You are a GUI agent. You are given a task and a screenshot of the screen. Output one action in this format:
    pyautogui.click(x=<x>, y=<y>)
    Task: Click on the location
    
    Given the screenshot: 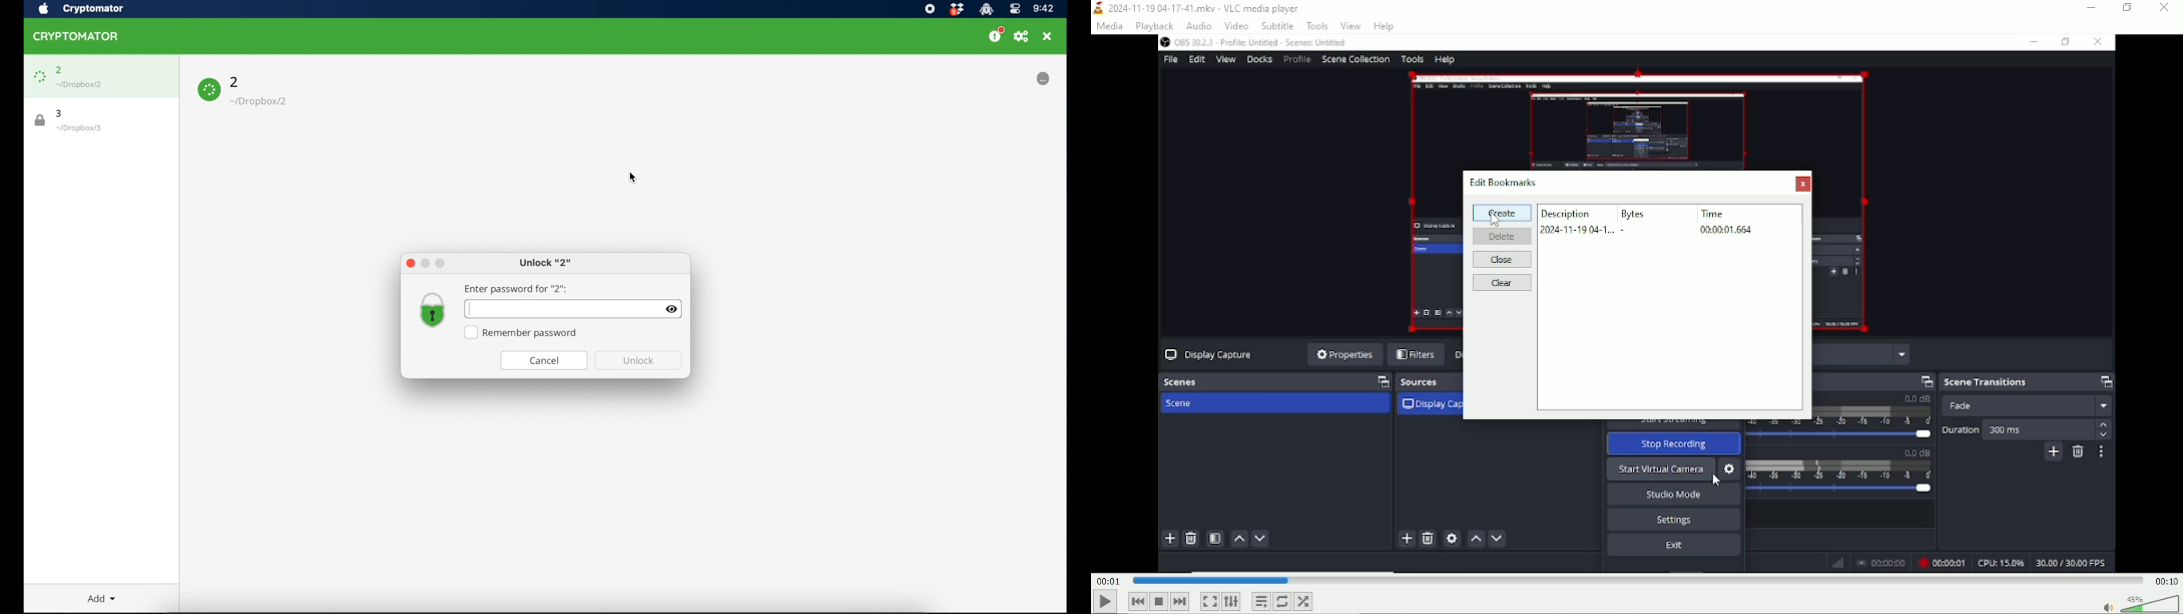 What is the action you would take?
    pyautogui.click(x=80, y=85)
    